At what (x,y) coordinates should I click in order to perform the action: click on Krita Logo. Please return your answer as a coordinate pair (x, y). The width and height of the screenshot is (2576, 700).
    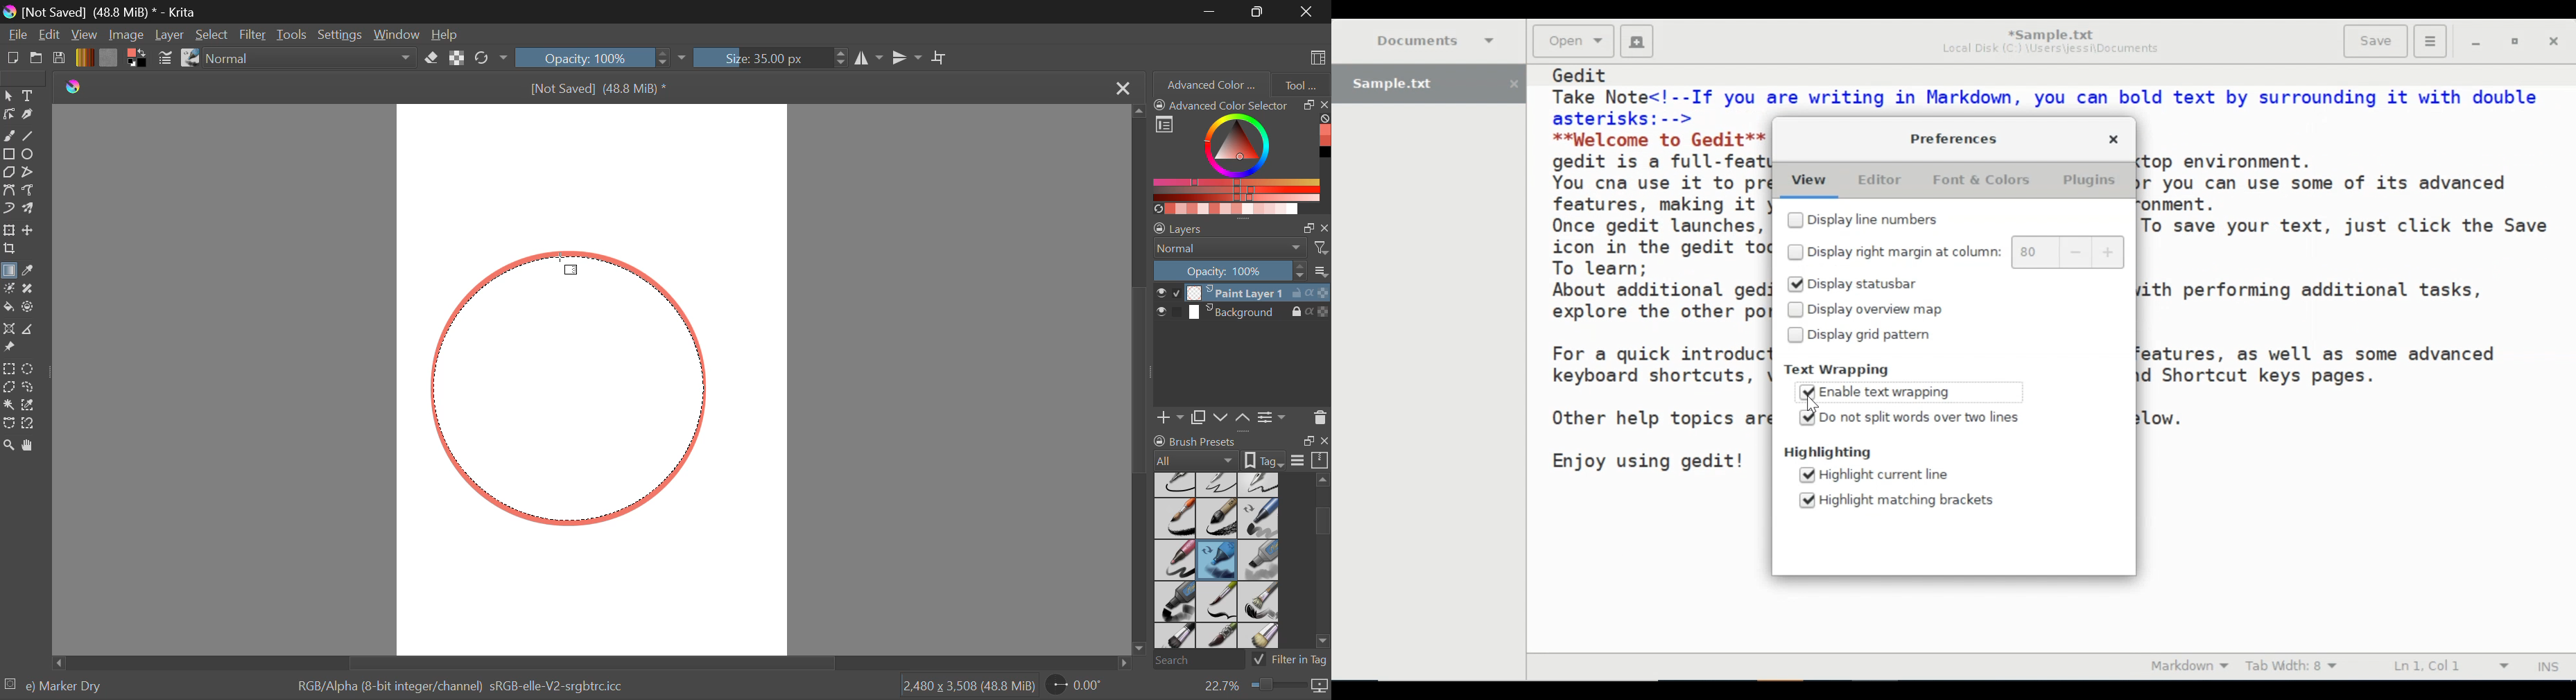
    Looking at the image, I should click on (72, 87).